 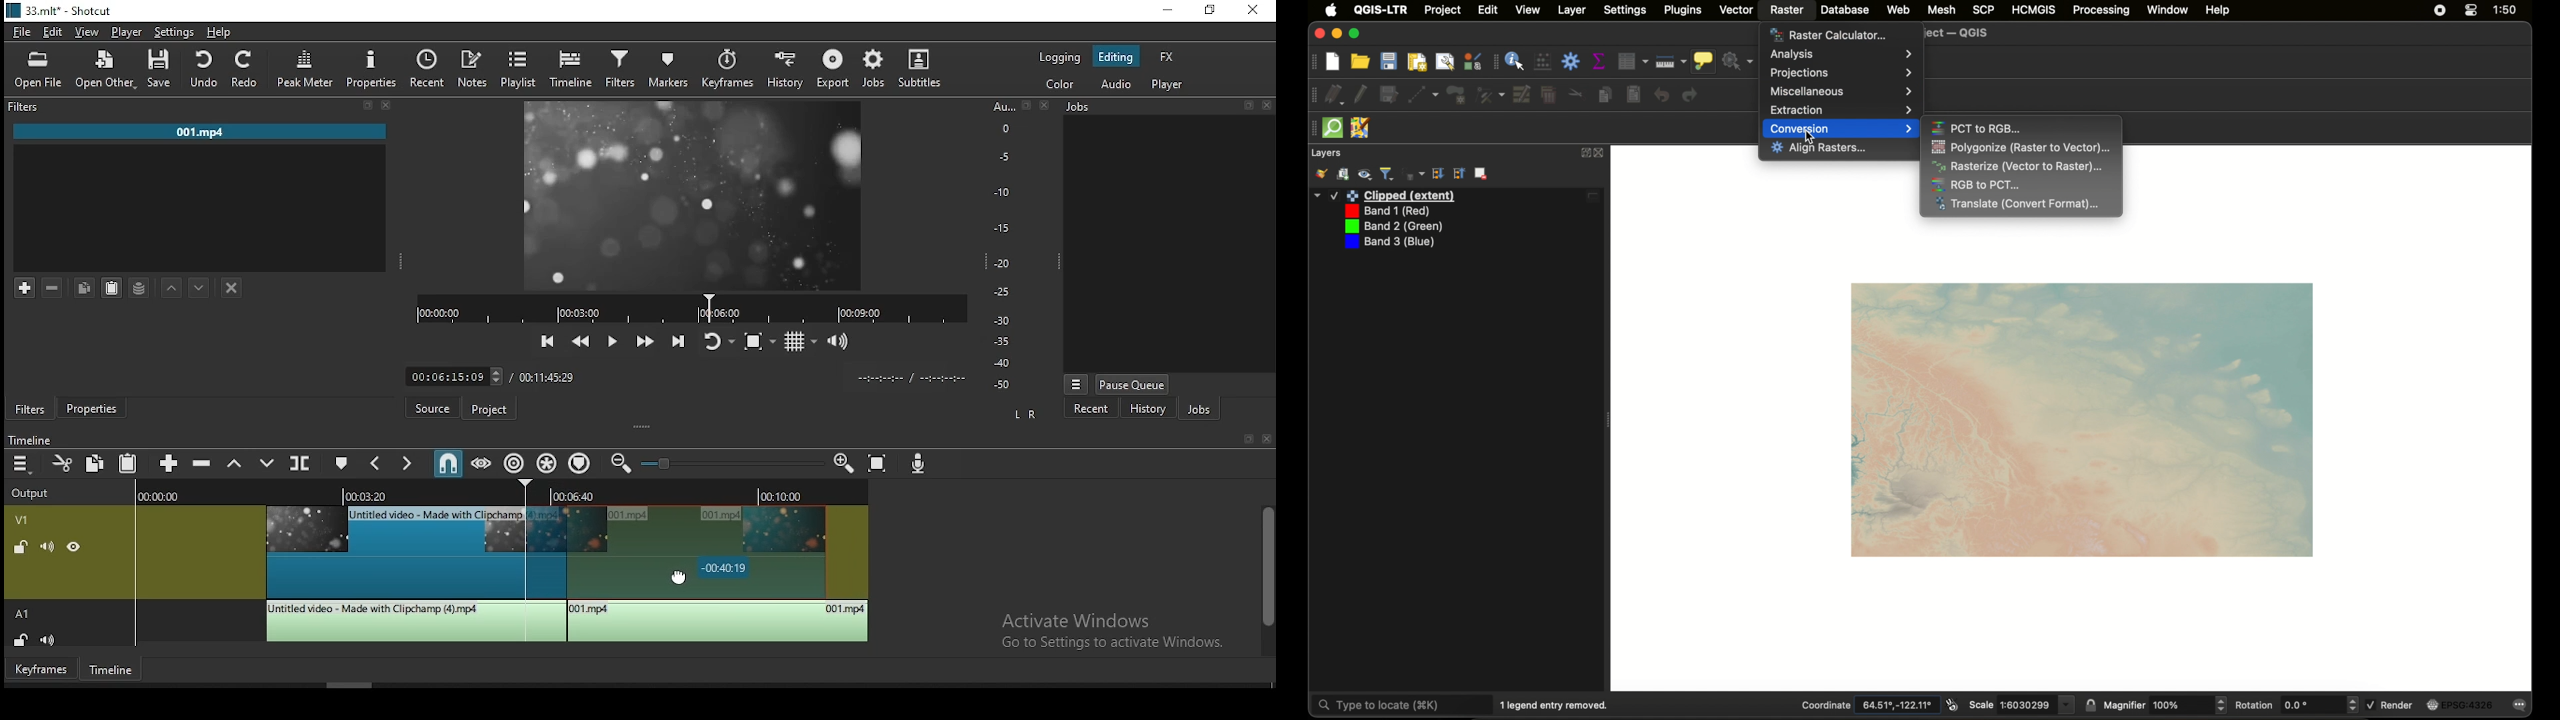 I want to click on overwrite, so click(x=268, y=464).